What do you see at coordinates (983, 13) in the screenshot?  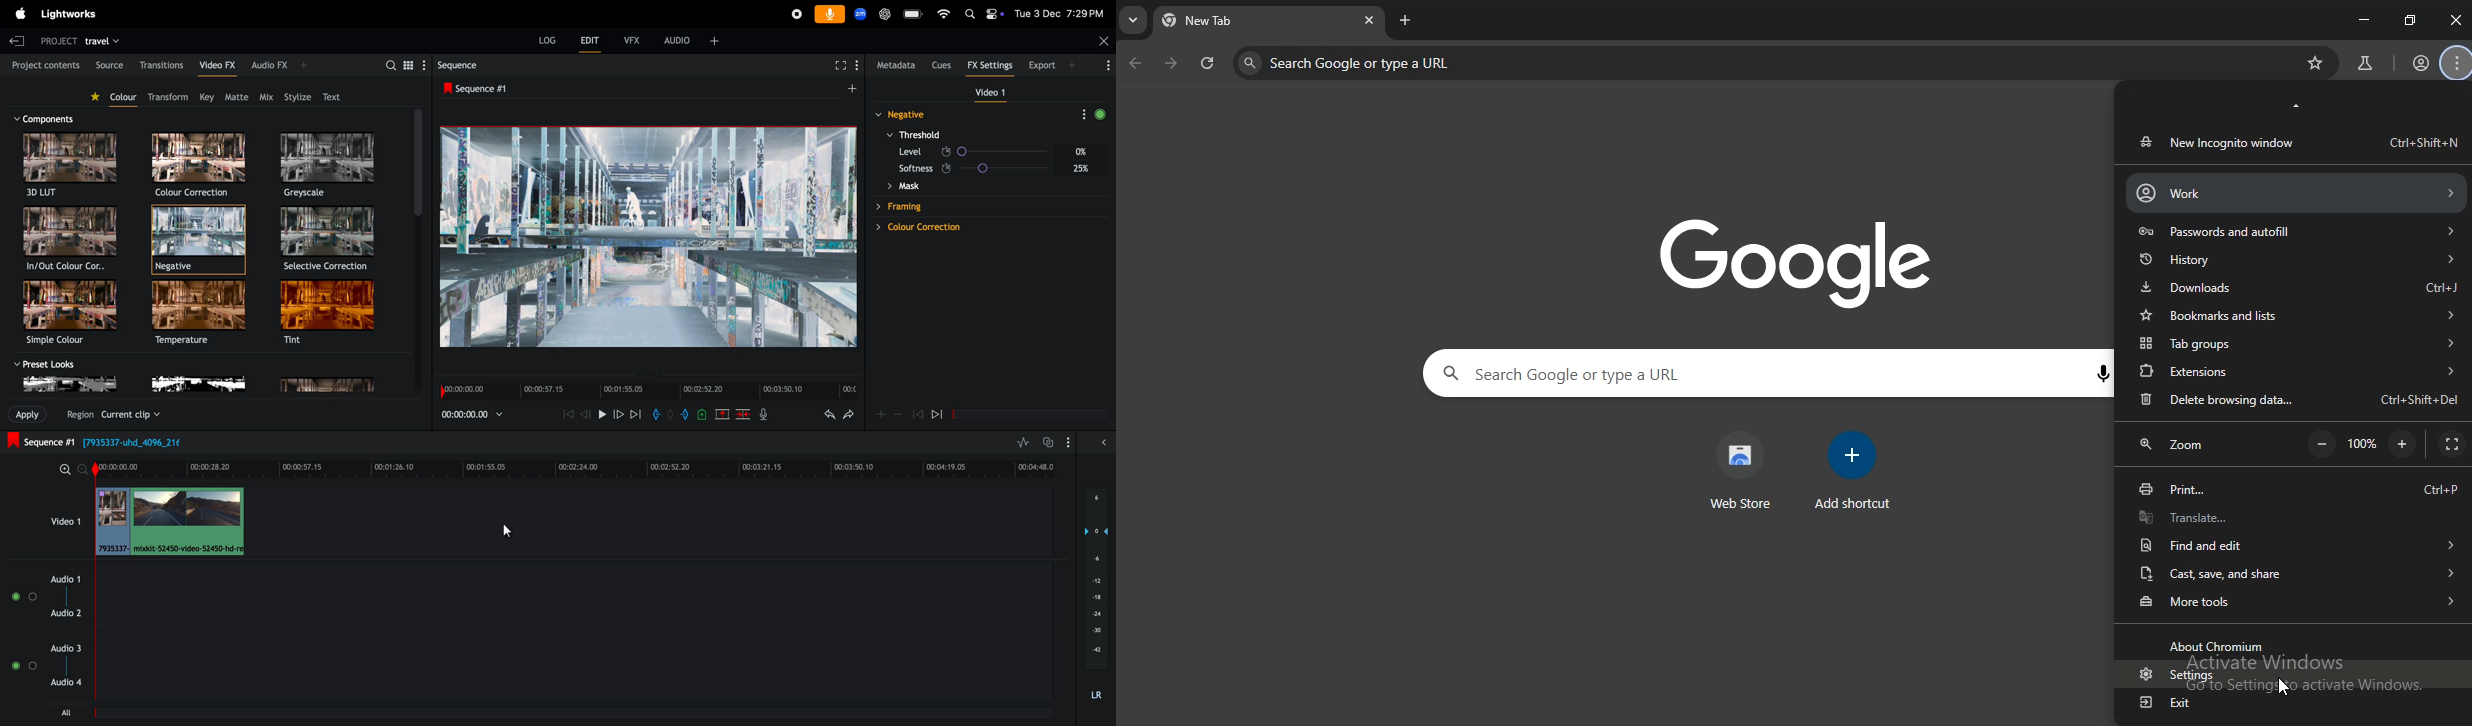 I see `apple widgets` at bounding box center [983, 13].